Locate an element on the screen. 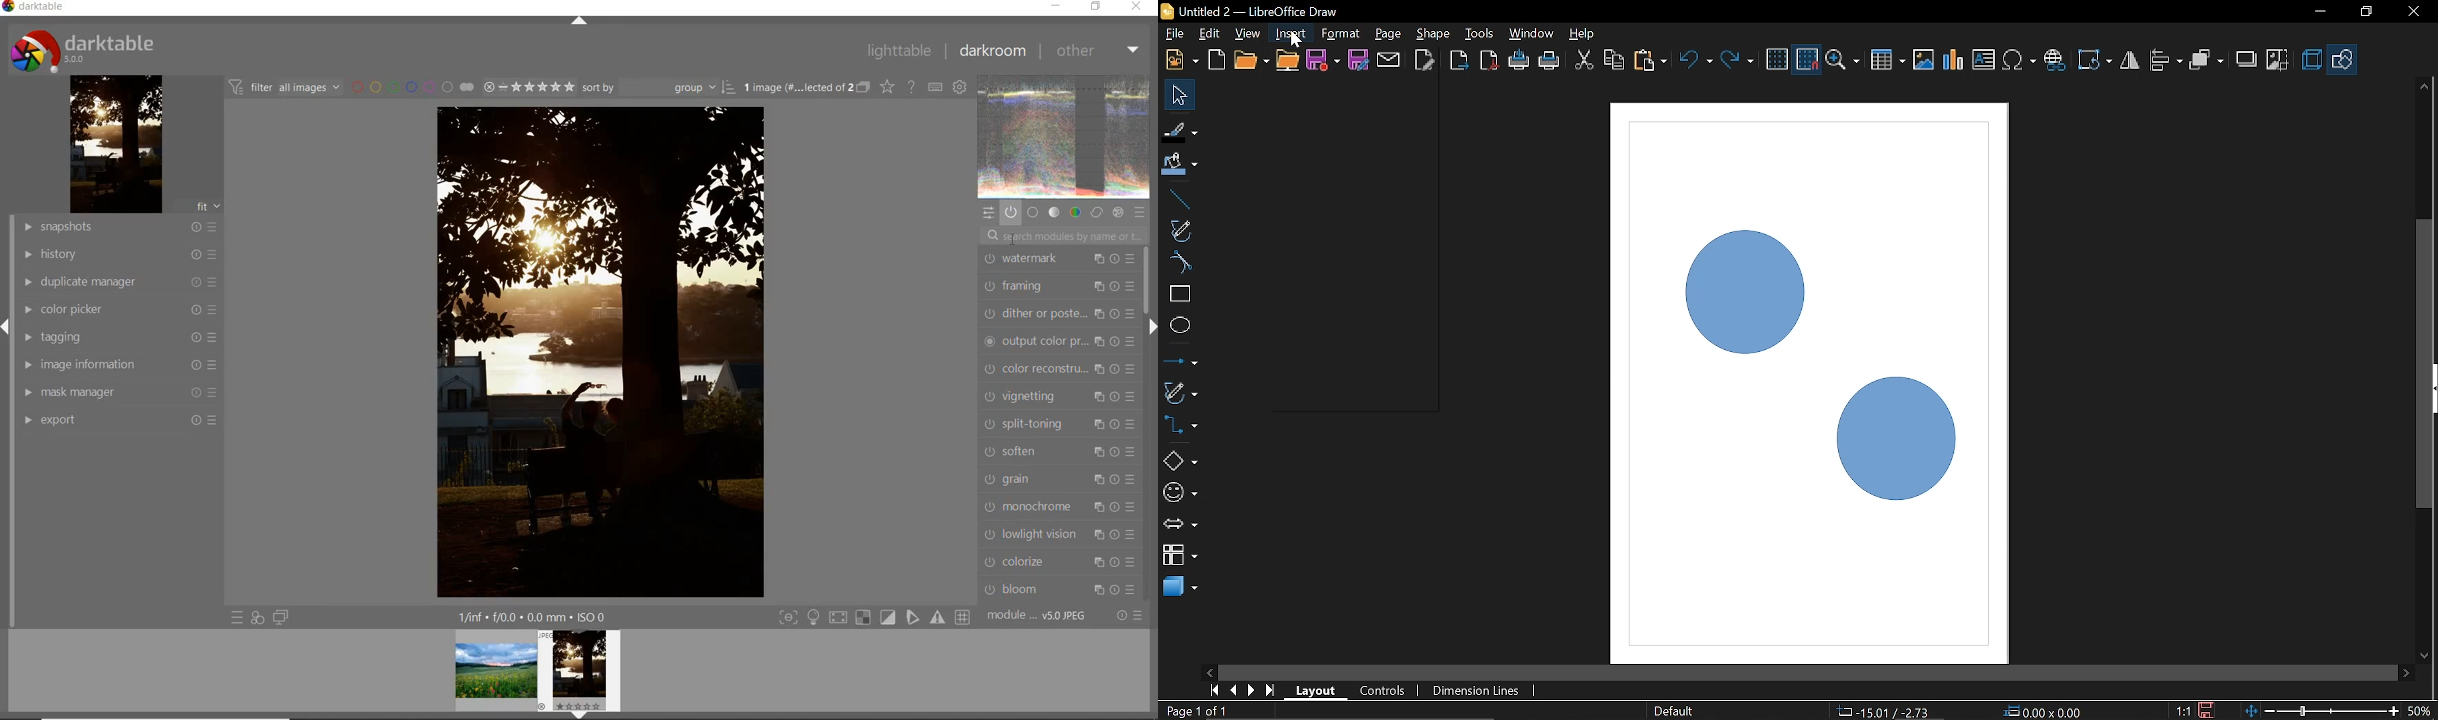 The height and width of the screenshot is (728, 2464). Flowchart is located at coordinates (1180, 552).